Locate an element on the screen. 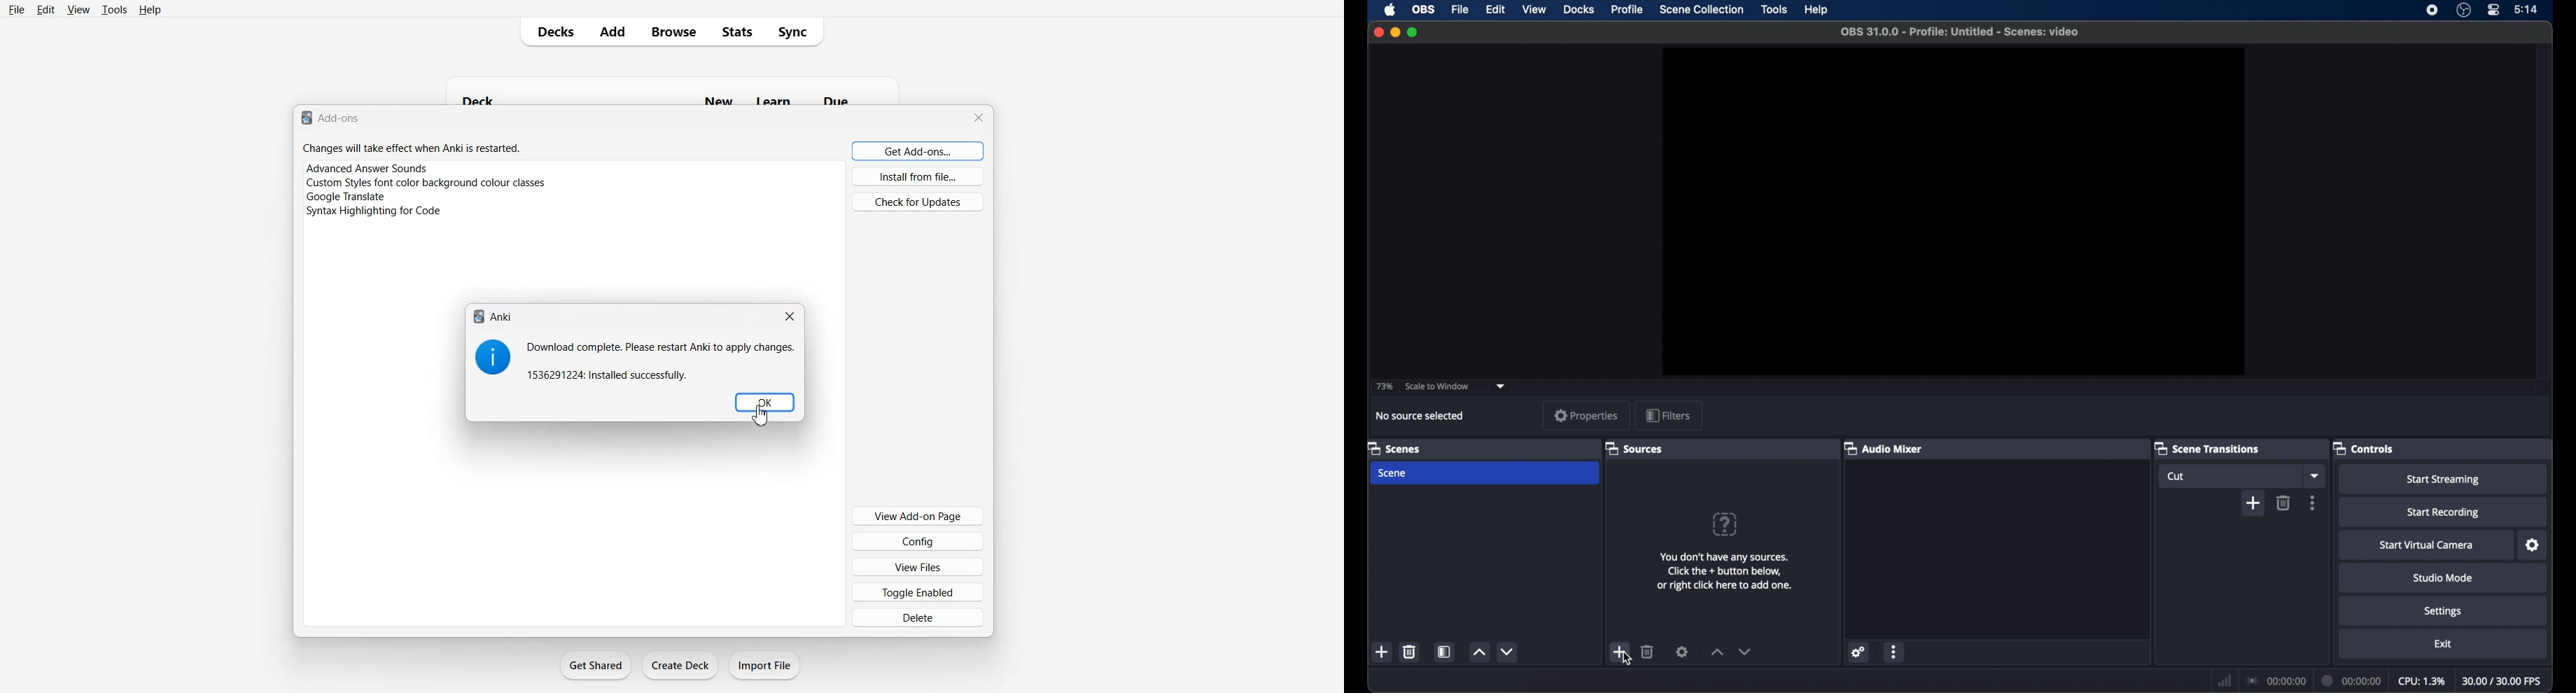  cursor is located at coordinates (762, 417).